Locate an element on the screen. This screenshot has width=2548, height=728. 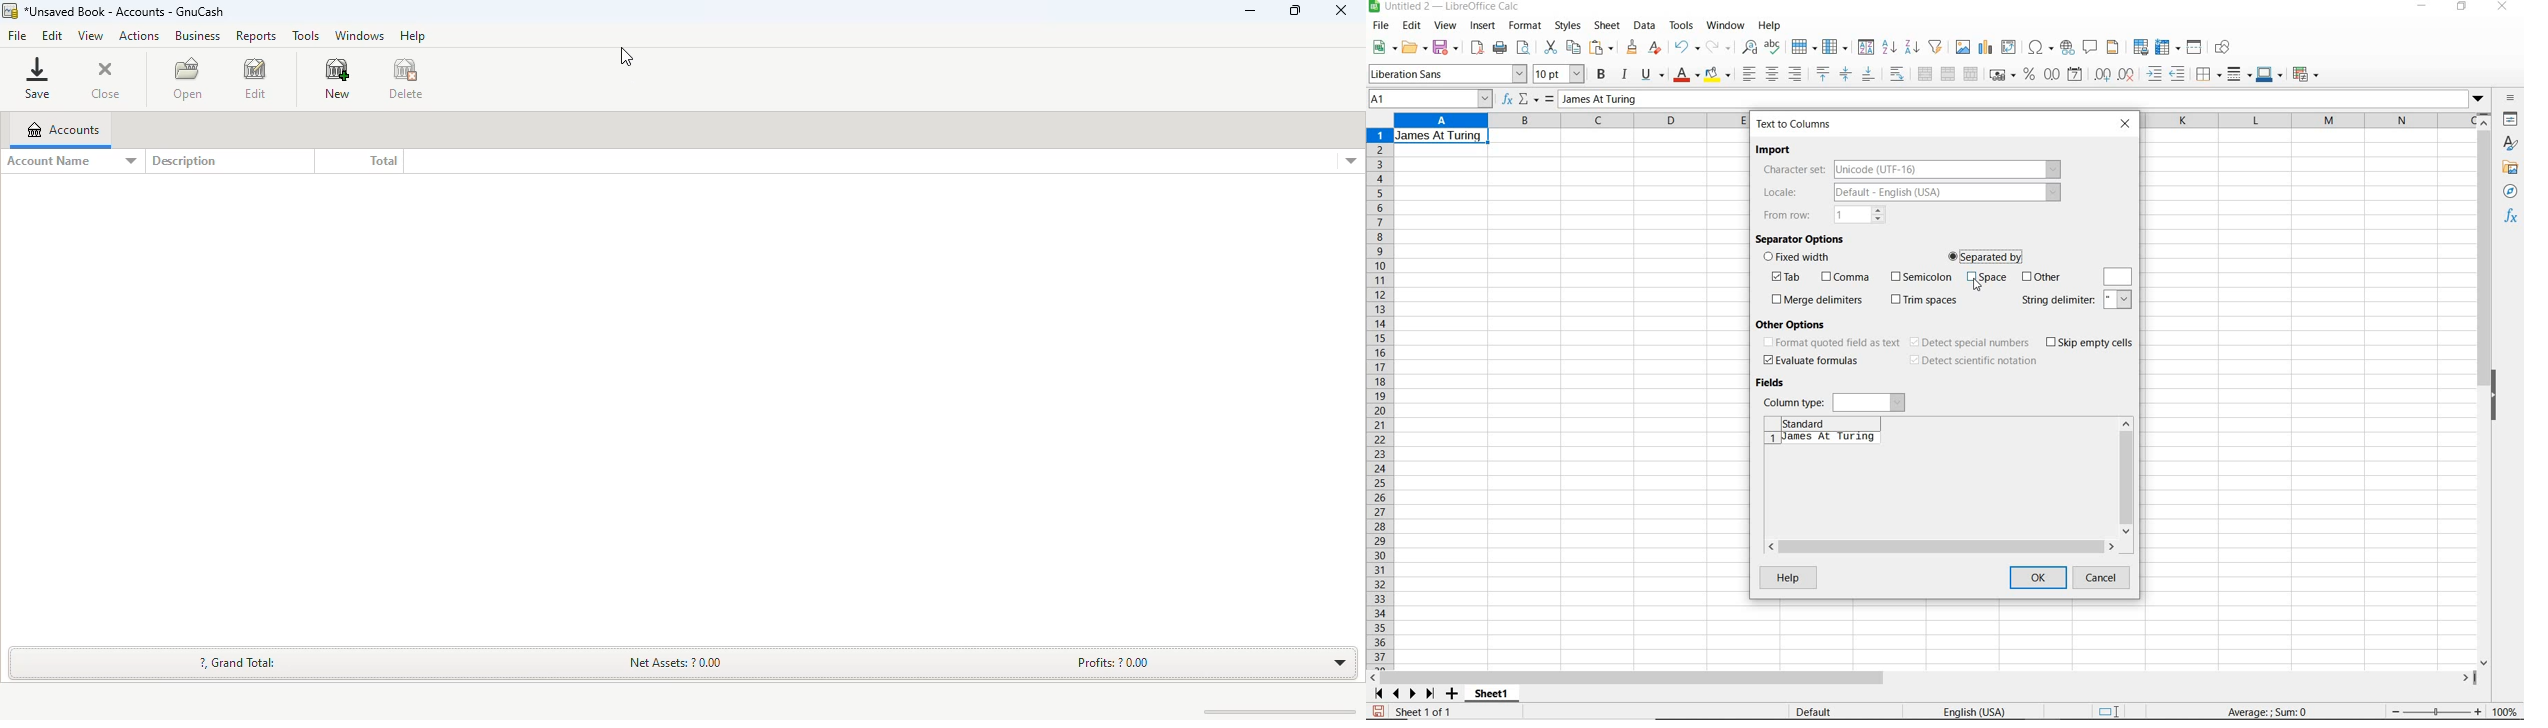
help is located at coordinates (1789, 579).